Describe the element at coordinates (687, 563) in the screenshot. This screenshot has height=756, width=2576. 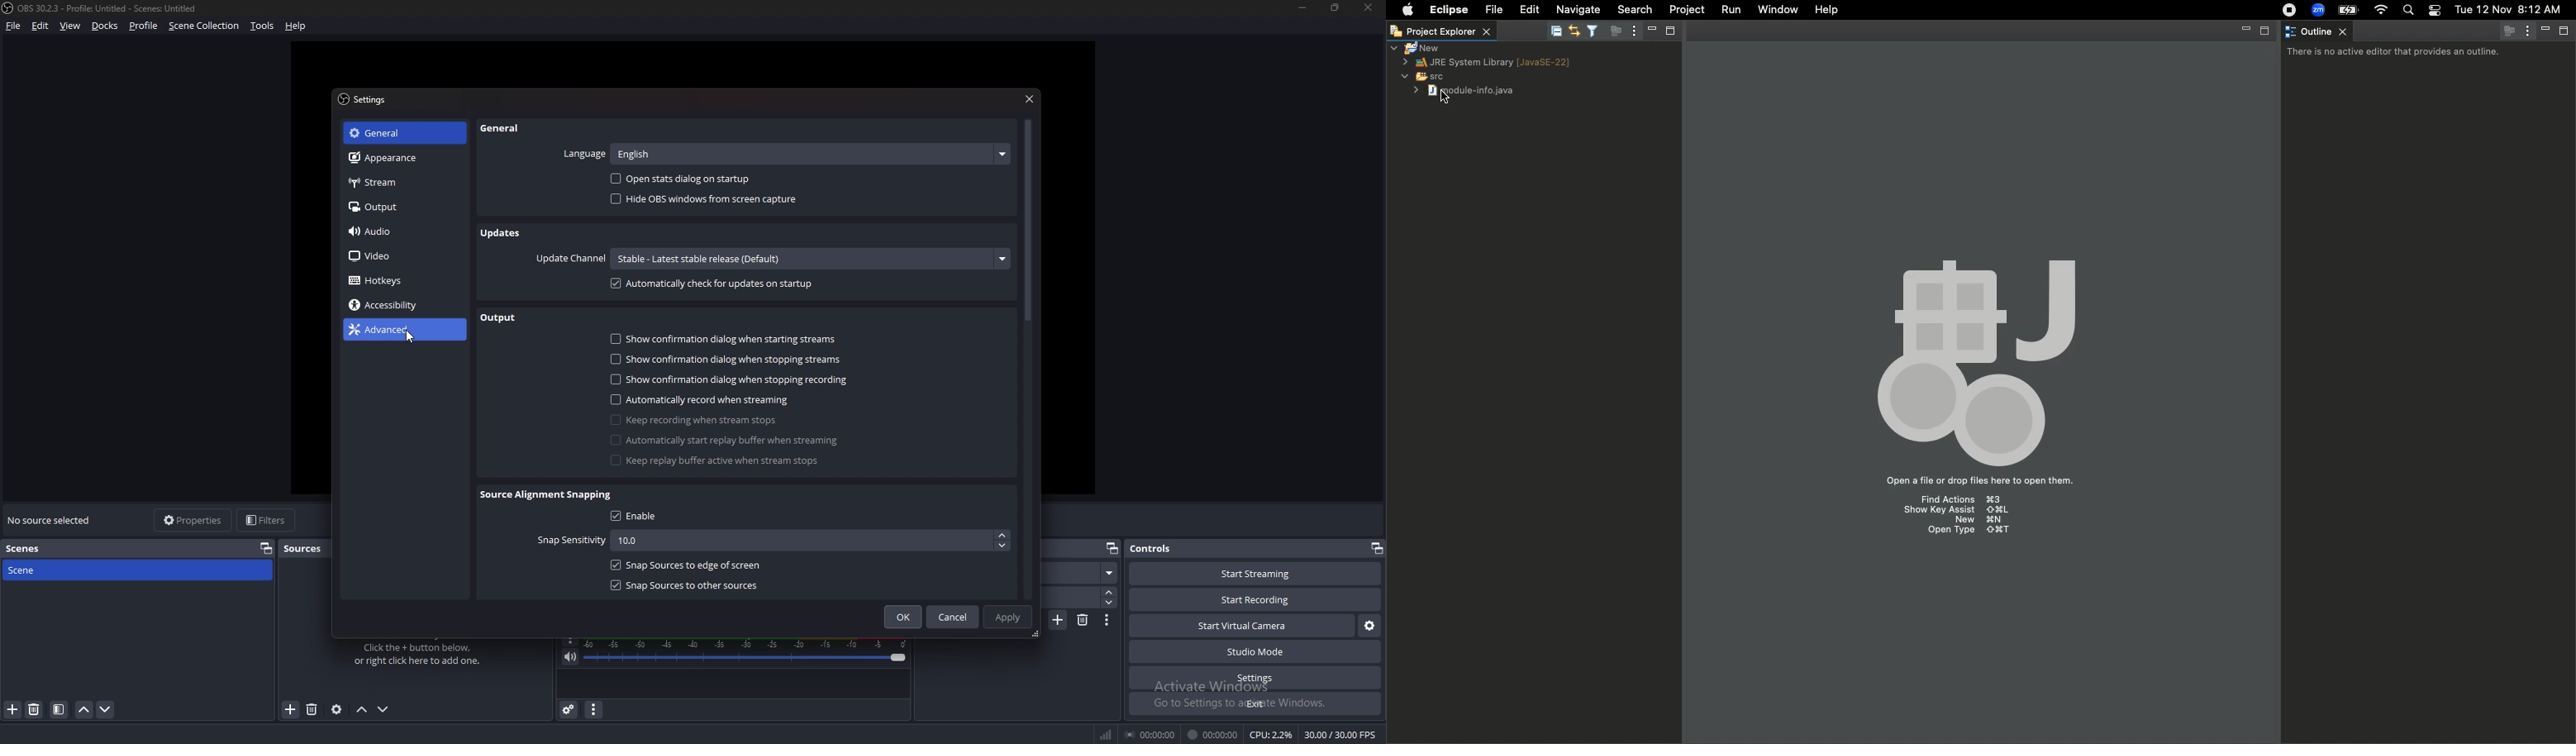
I see `Snap sources to edge of screen` at that location.